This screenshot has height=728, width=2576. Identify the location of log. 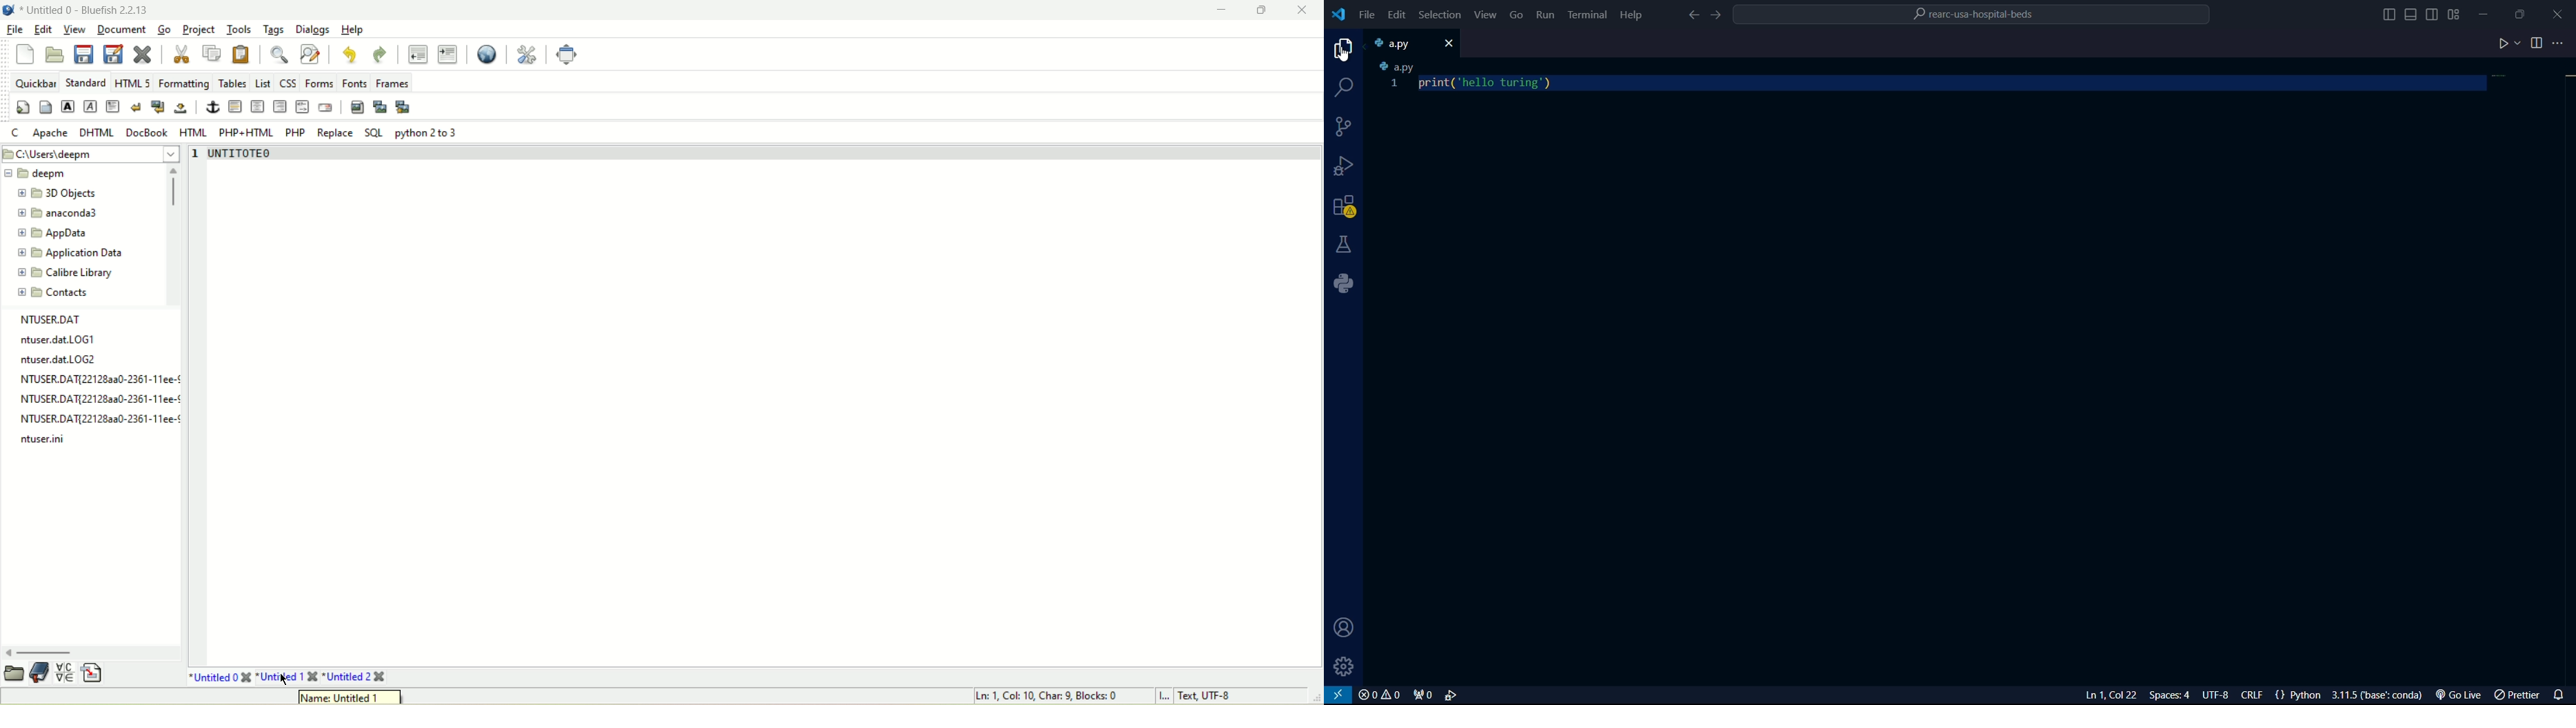
(63, 361).